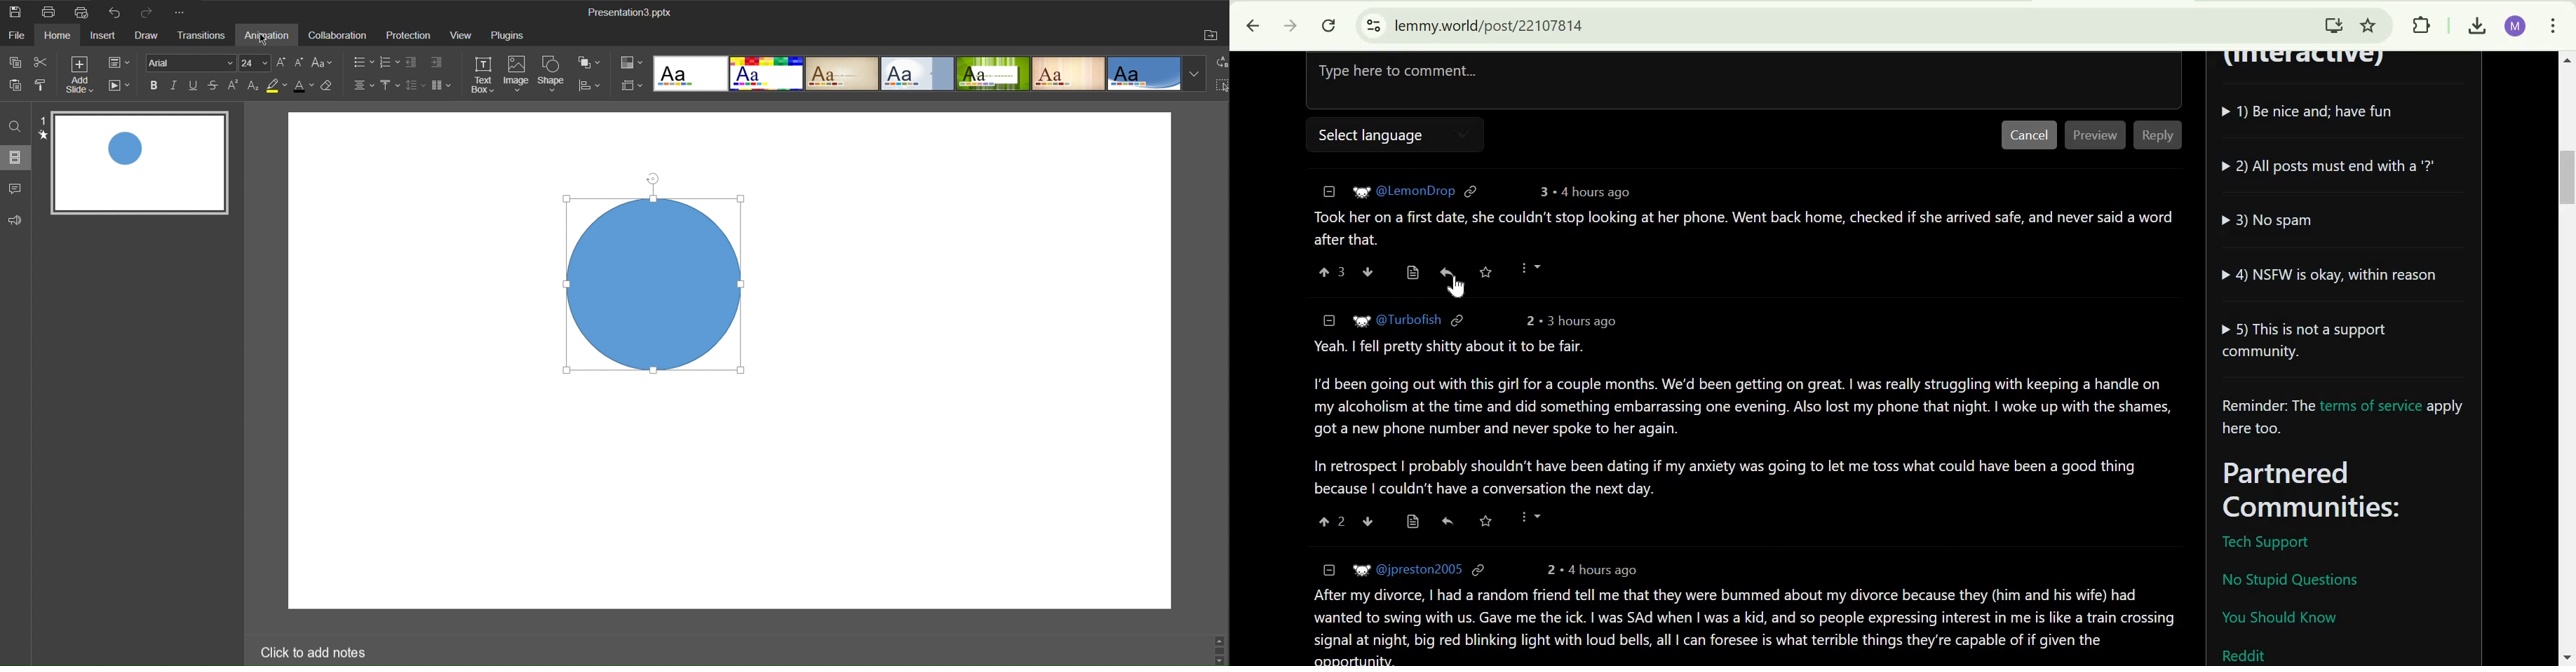  Describe the element at coordinates (413, 61) in the screenshot. I see `Indent Settings` at that location.